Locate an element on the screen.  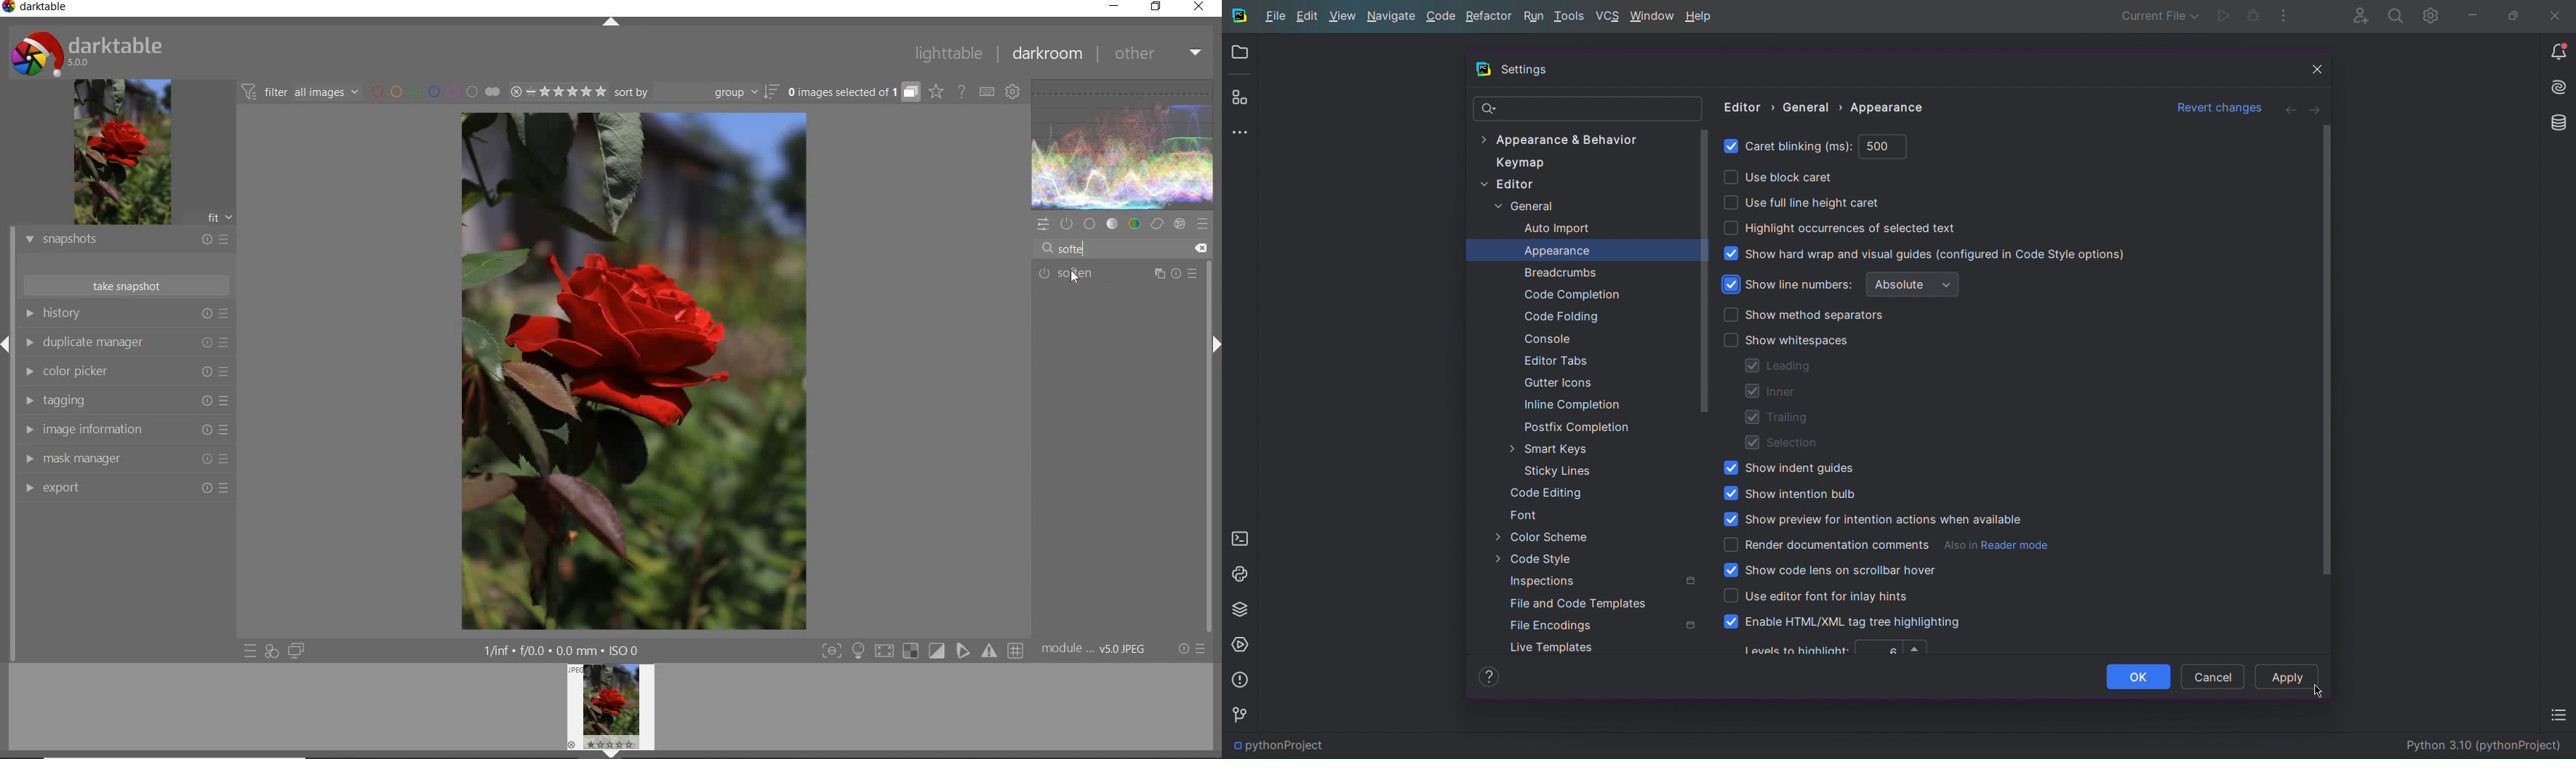
Softe is located at coordinates (1078, 248).